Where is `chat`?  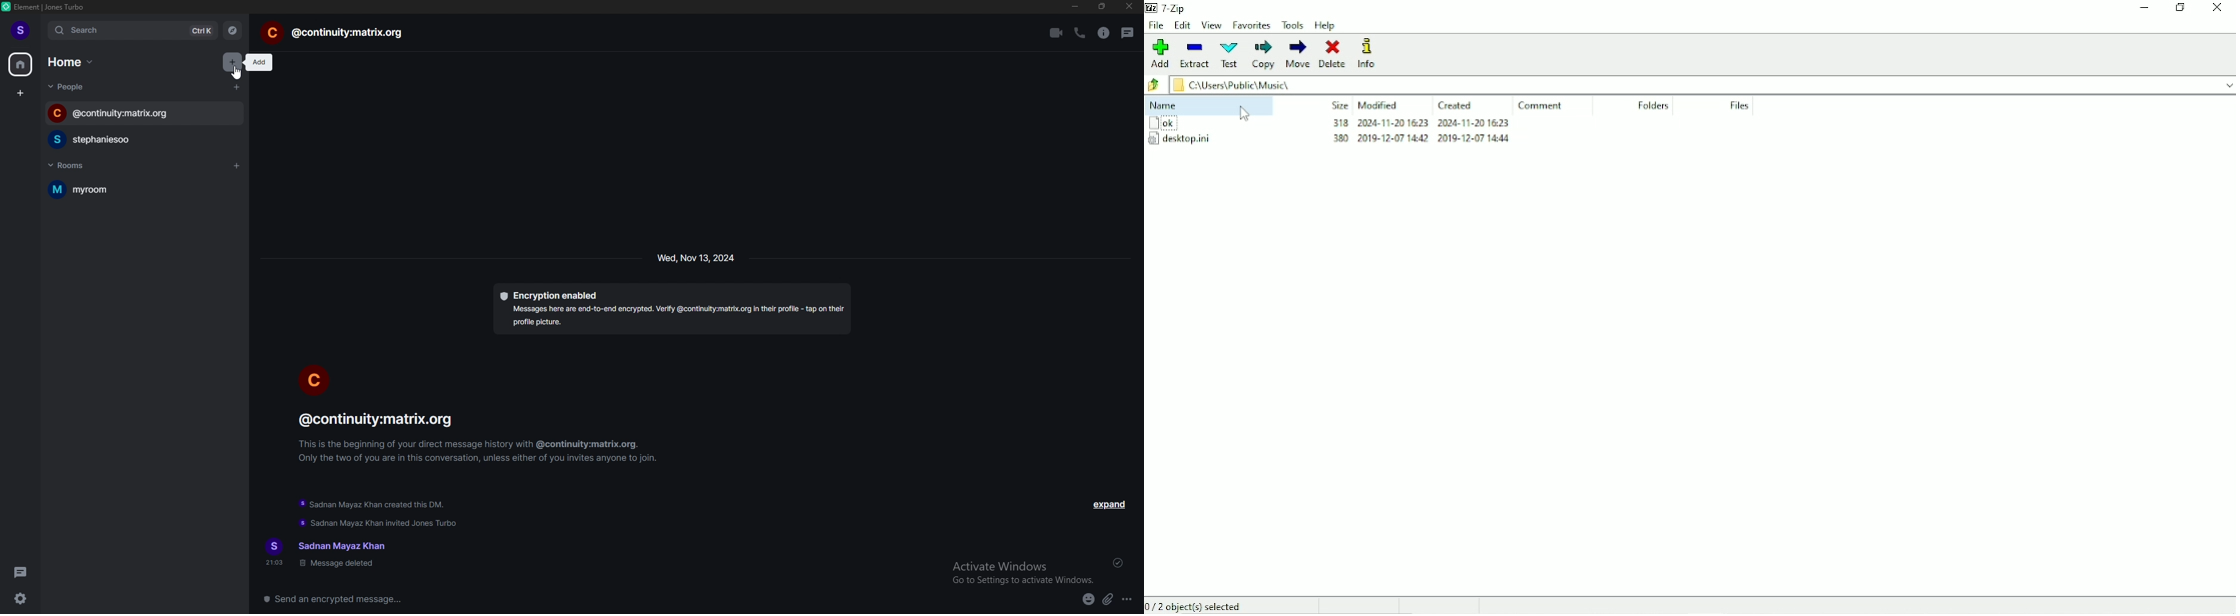
chat is located at coordinates (145, 113).